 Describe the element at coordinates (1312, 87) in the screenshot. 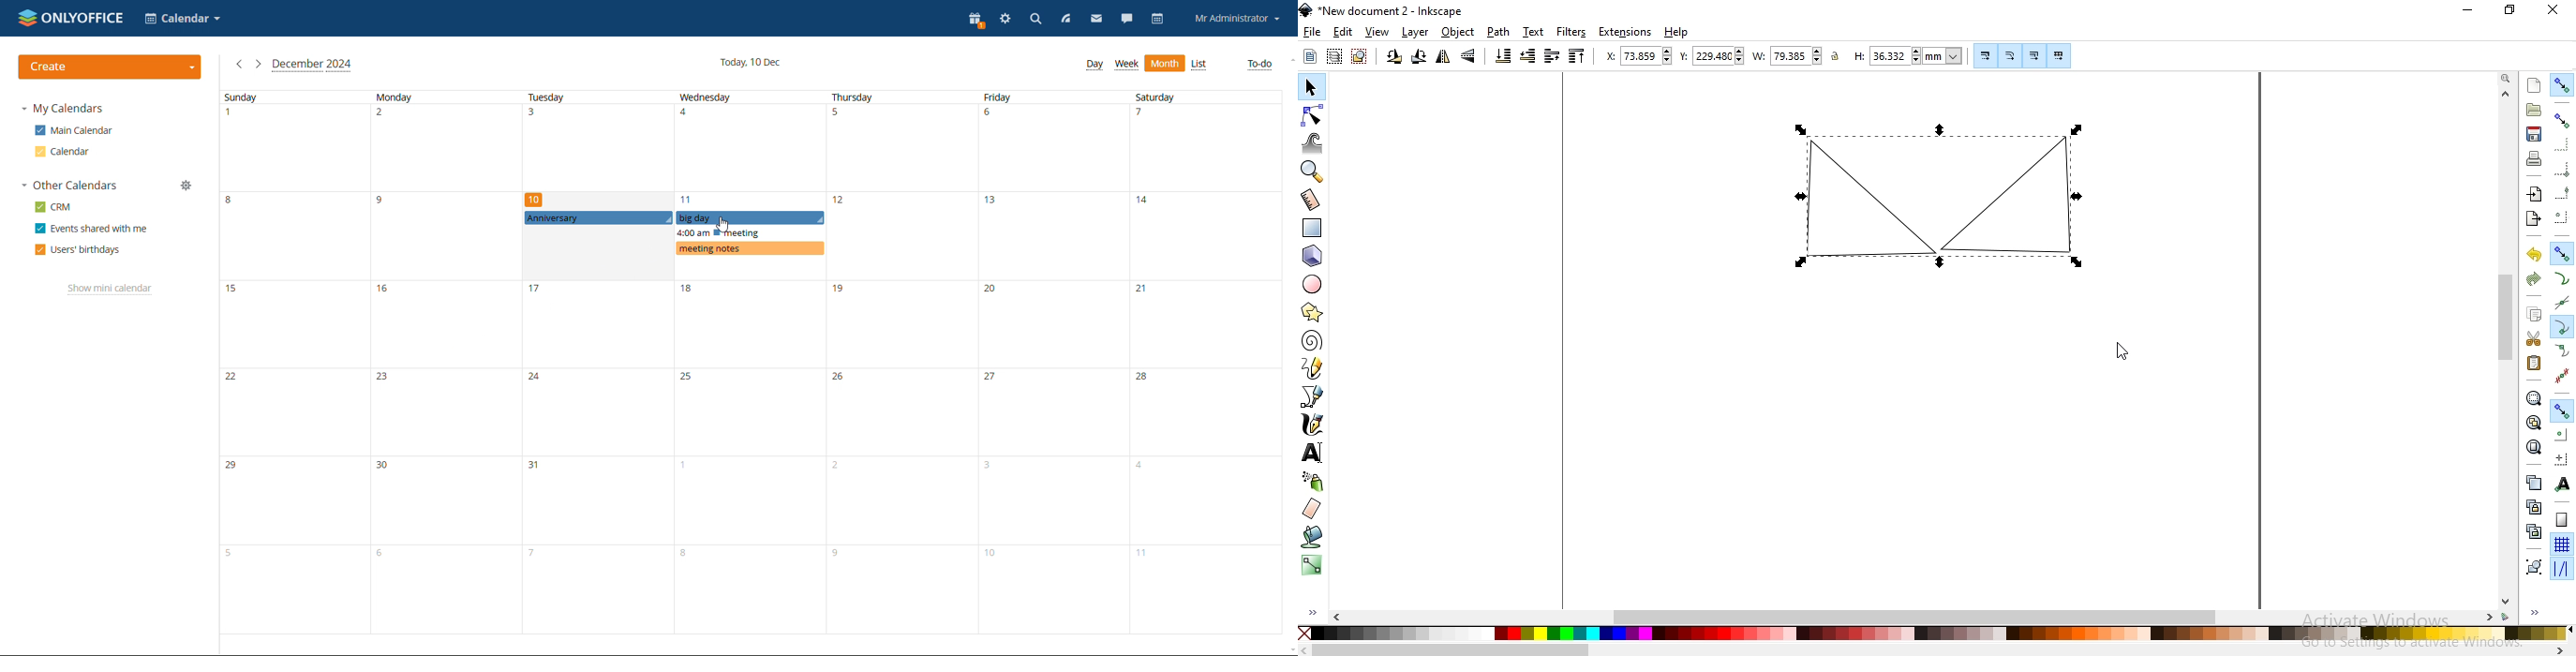

I see `select and transform objects` at that location.